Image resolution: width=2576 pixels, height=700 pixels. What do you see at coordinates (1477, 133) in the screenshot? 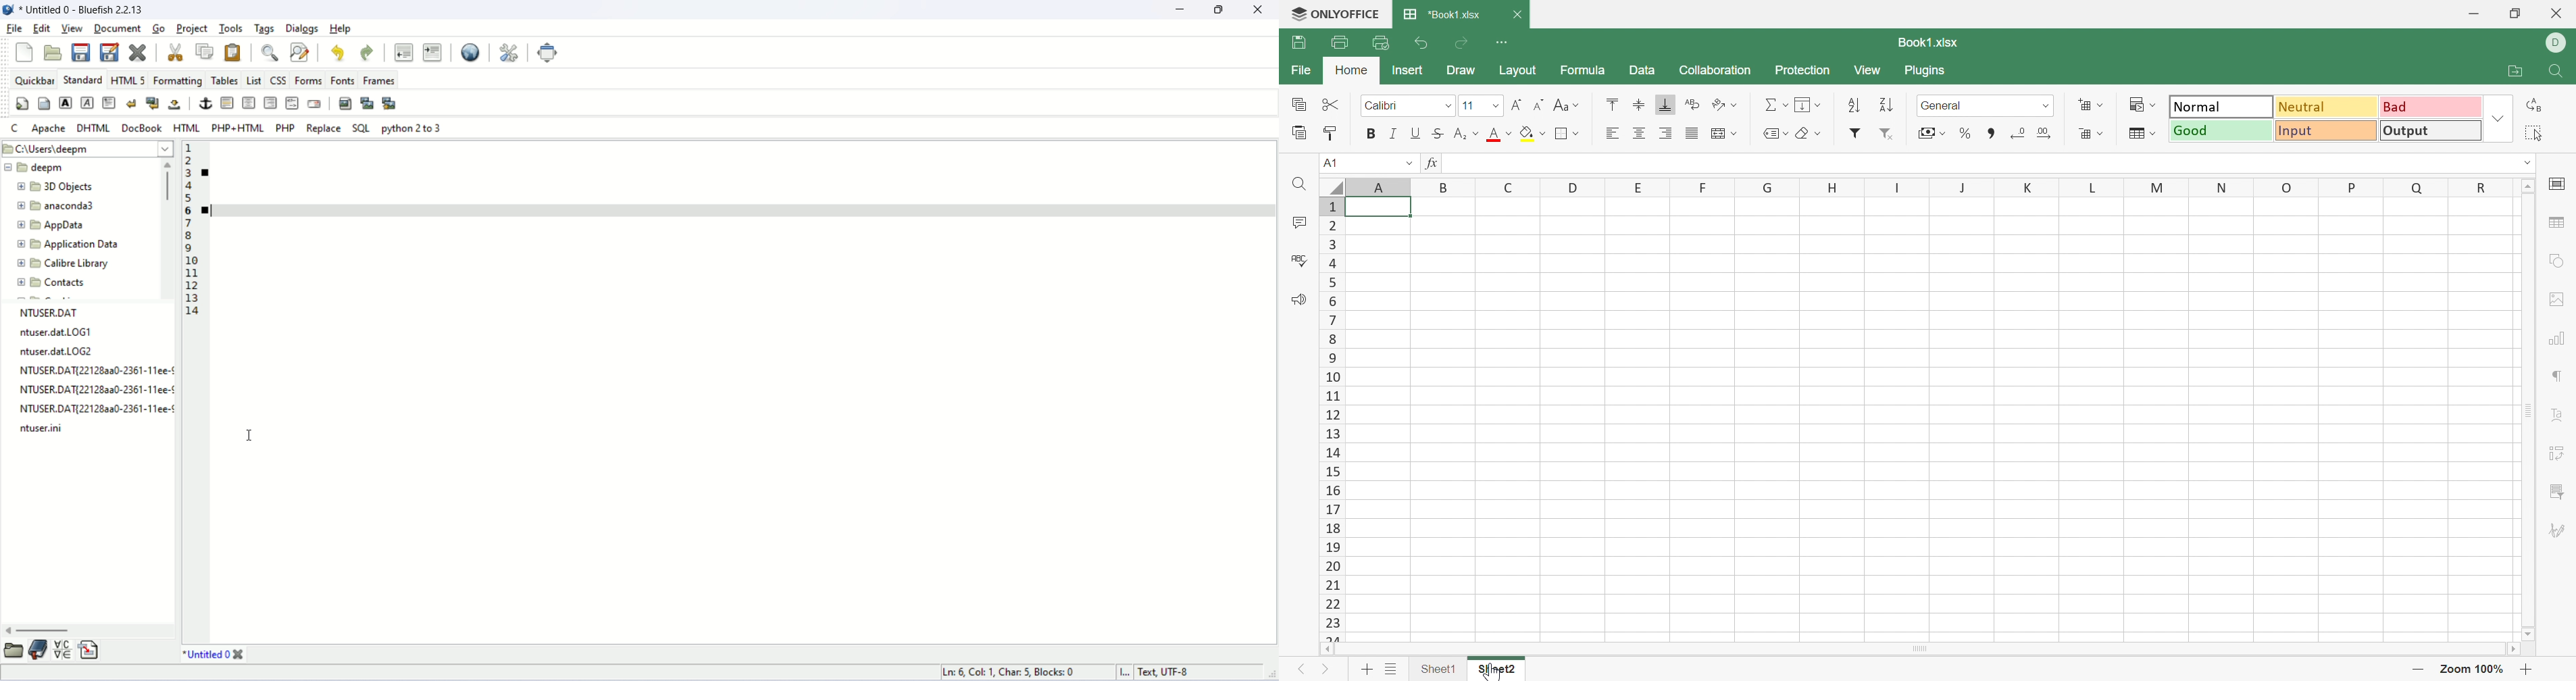
I see `Drop Down` at bounding box center [1477, 133].